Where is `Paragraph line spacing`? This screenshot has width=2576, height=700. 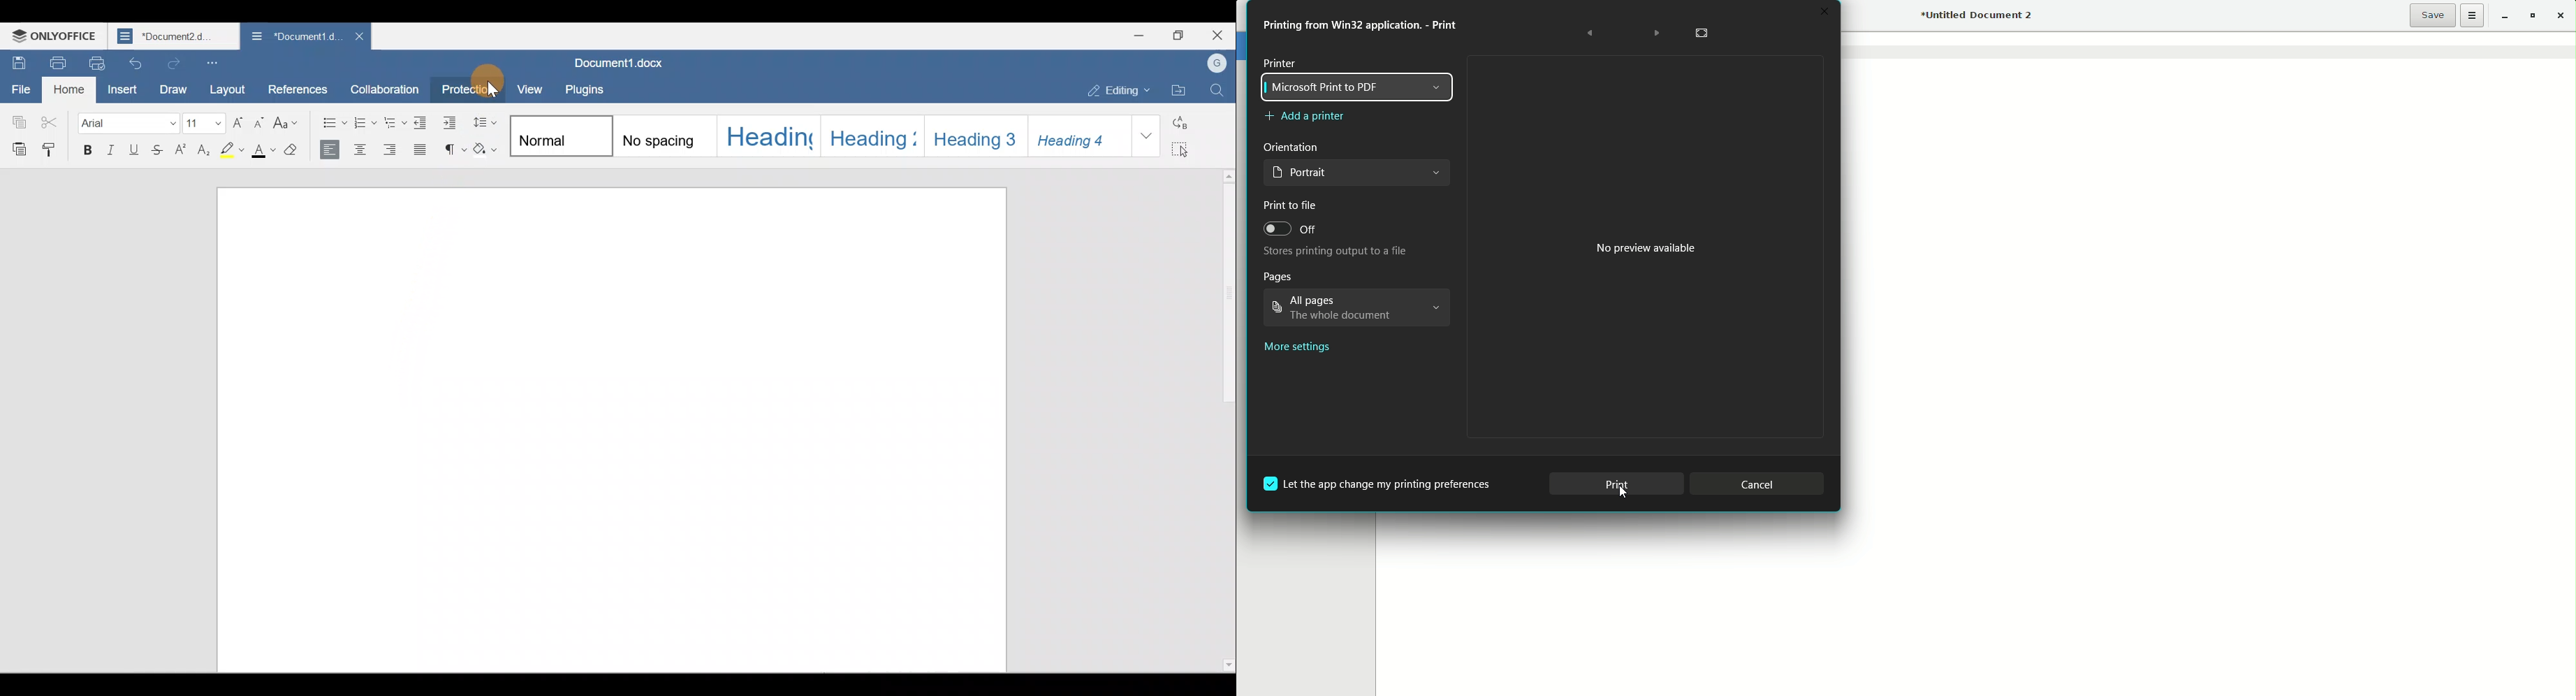 Paragraph line spacing is located at coordinates (487, 120).